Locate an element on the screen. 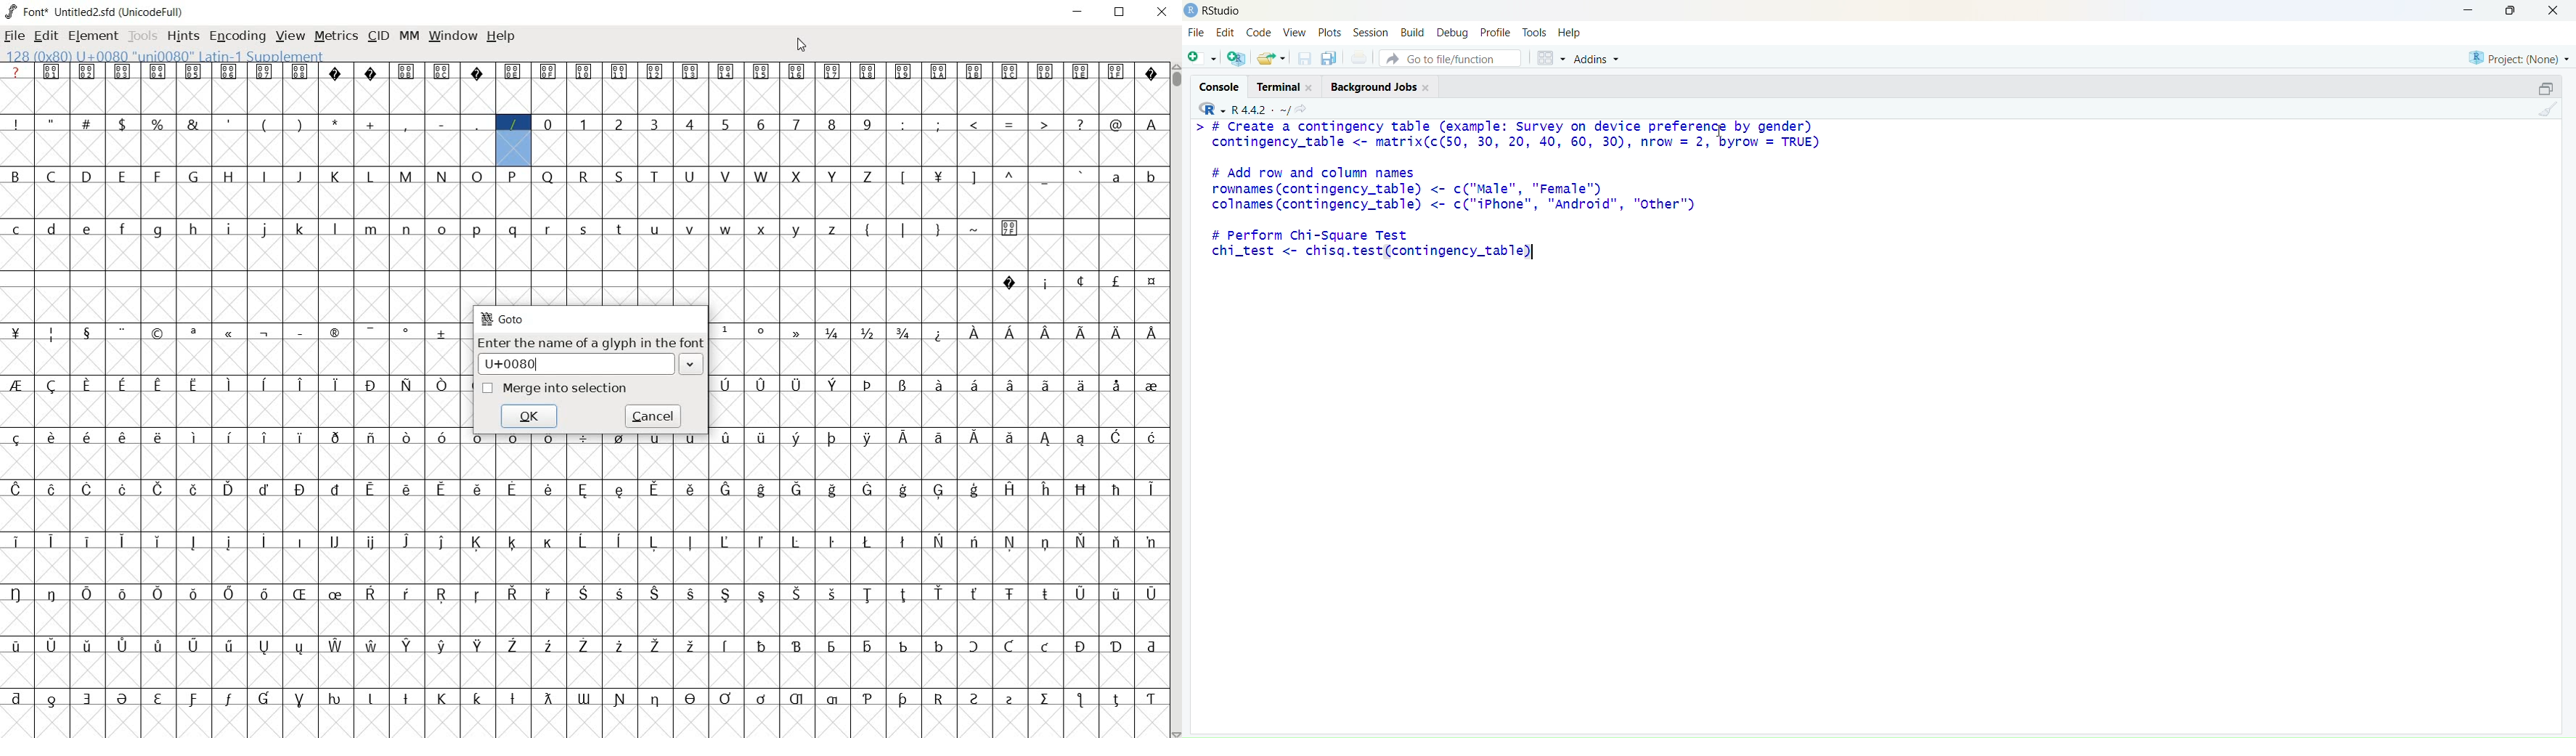 This screenshot has width=2576, height=756. Code is located at coordinates (1259, 32).